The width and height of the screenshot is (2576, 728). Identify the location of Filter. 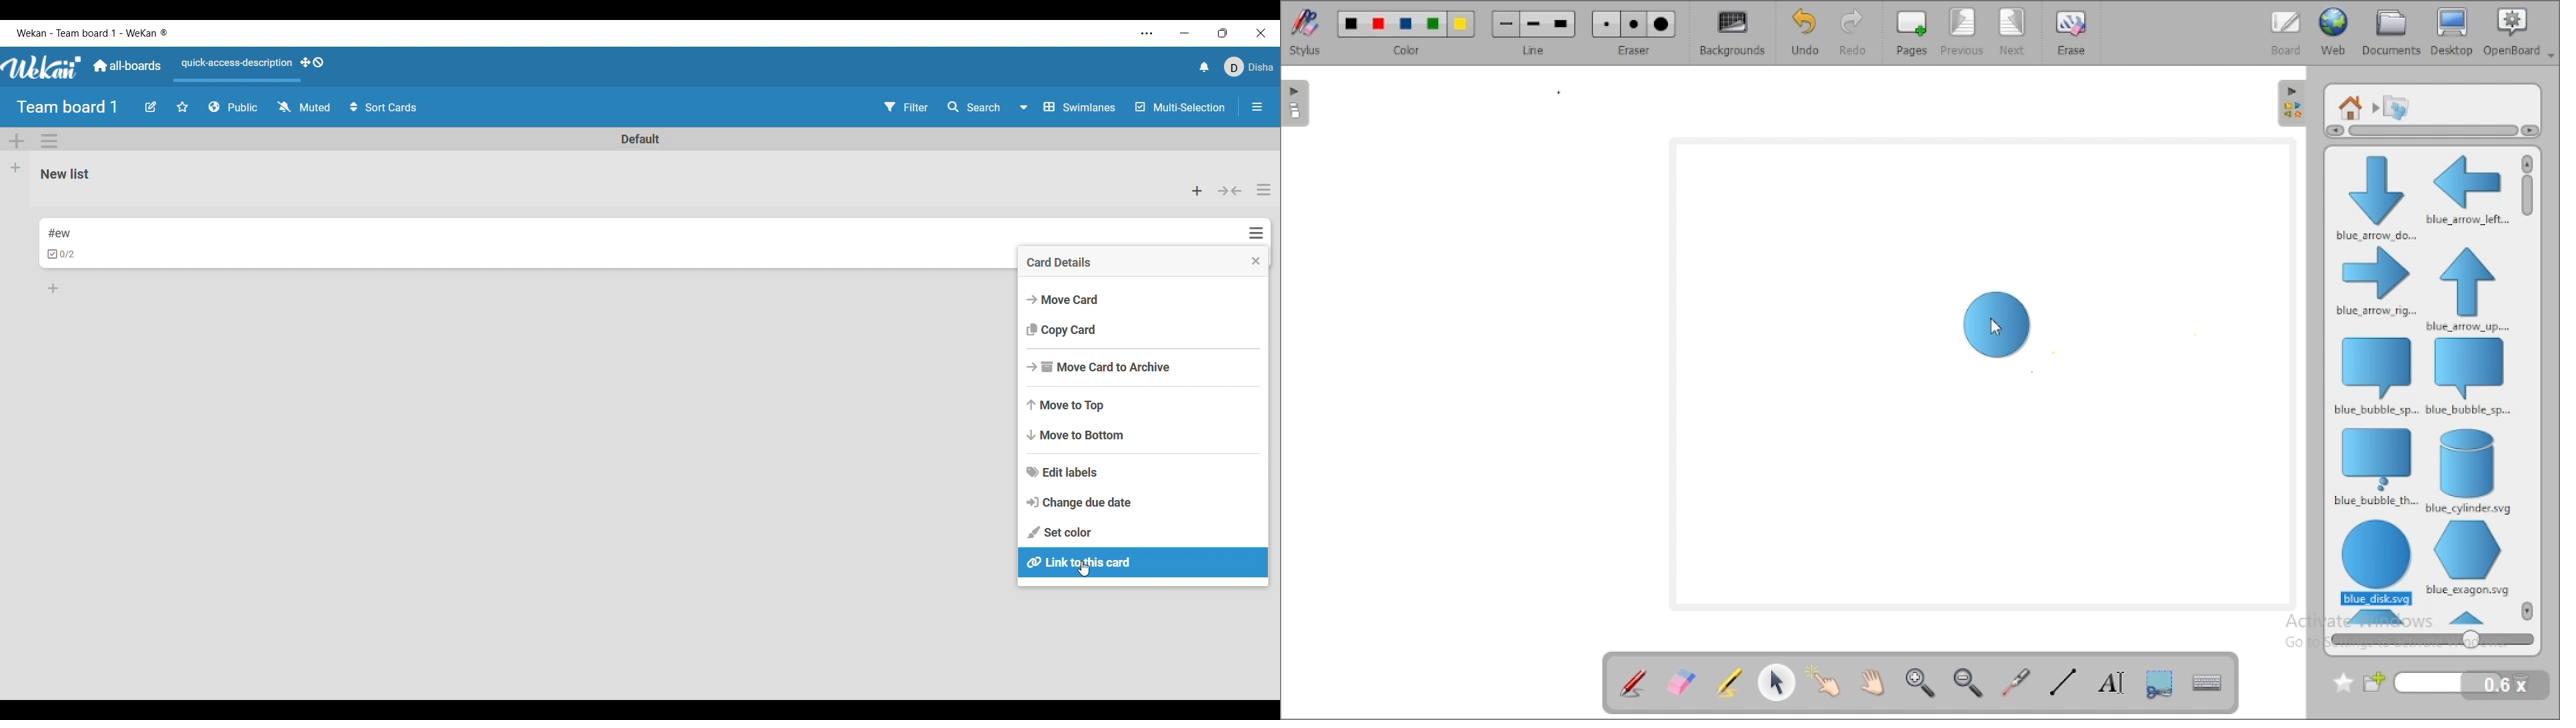
(907, 107).